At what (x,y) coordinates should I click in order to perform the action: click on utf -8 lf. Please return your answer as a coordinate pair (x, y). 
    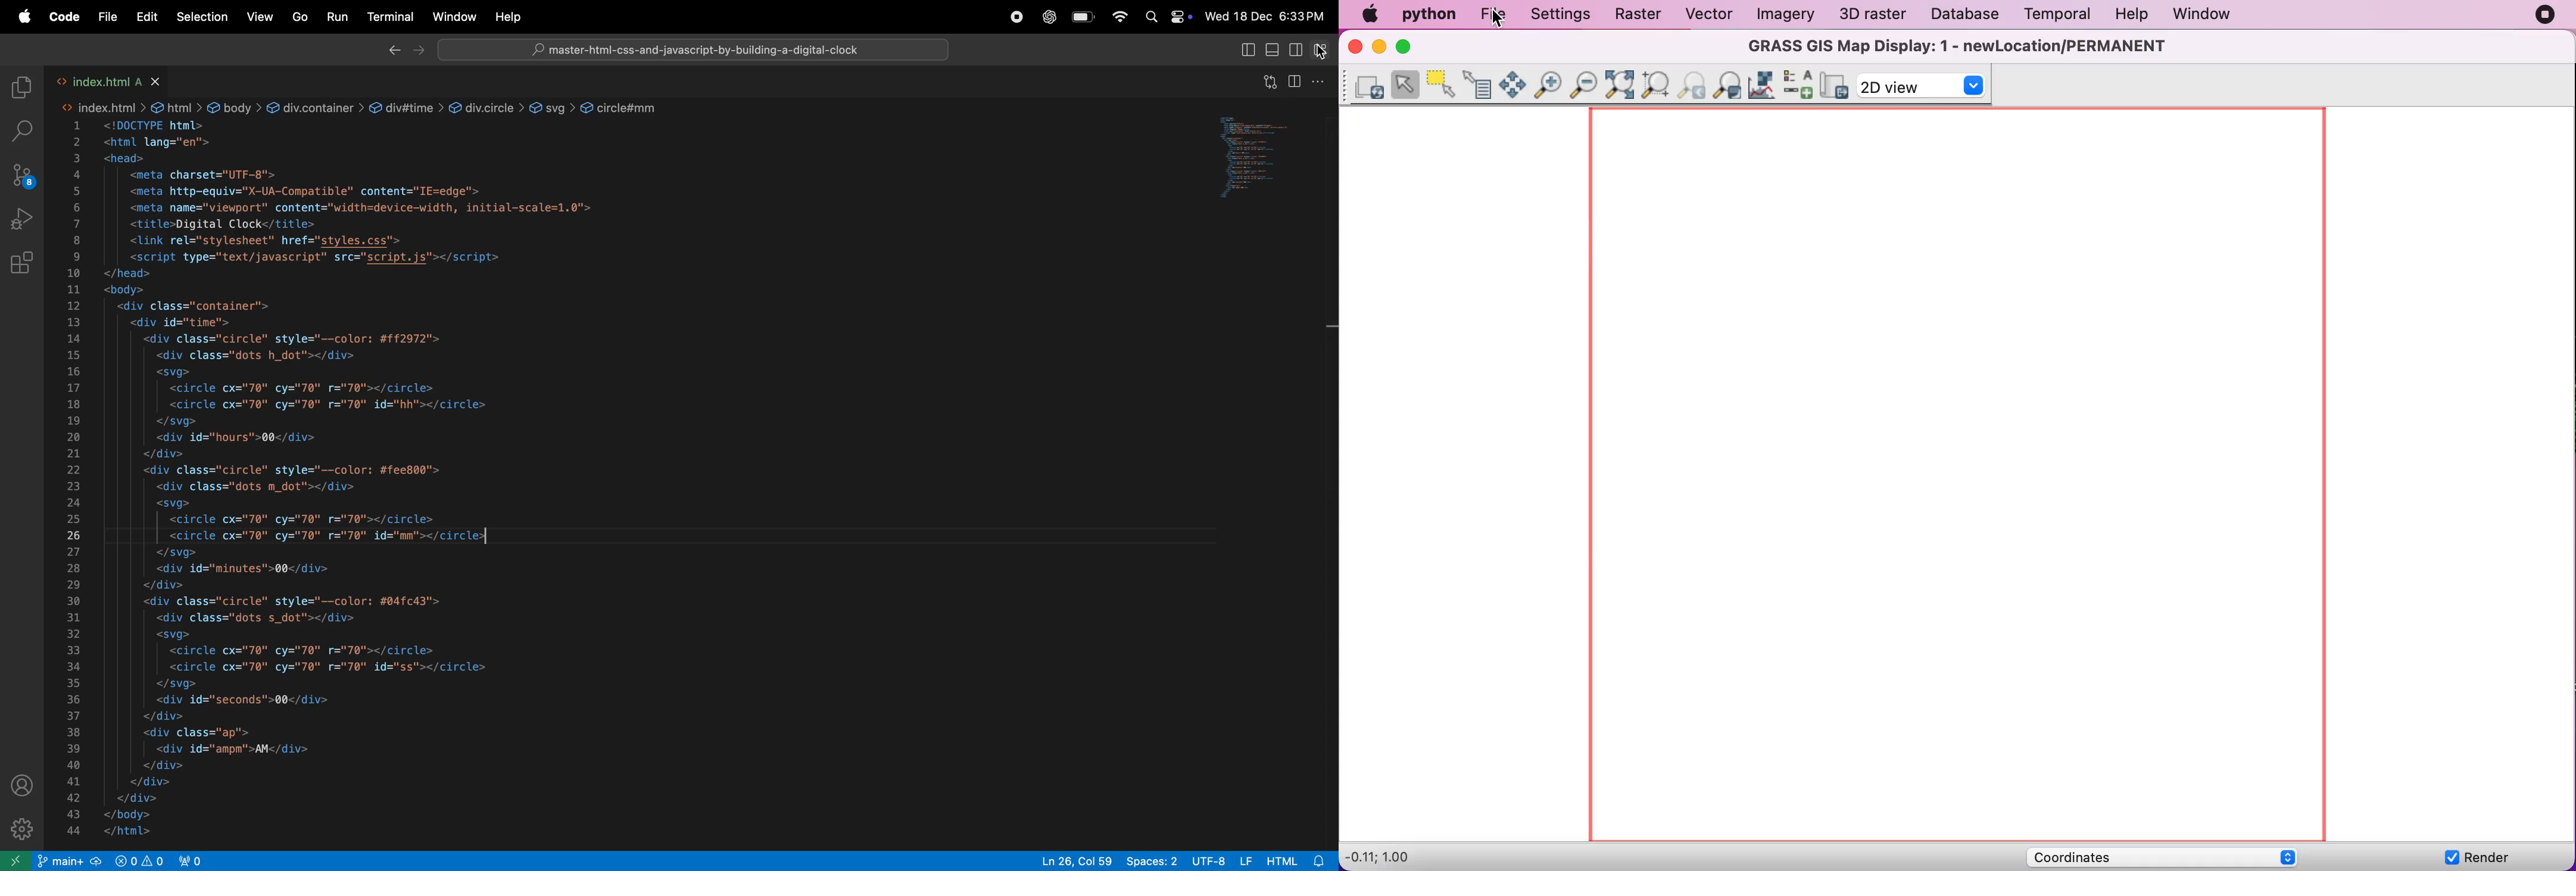
    Looking at the image, I should click on (1219, 860).